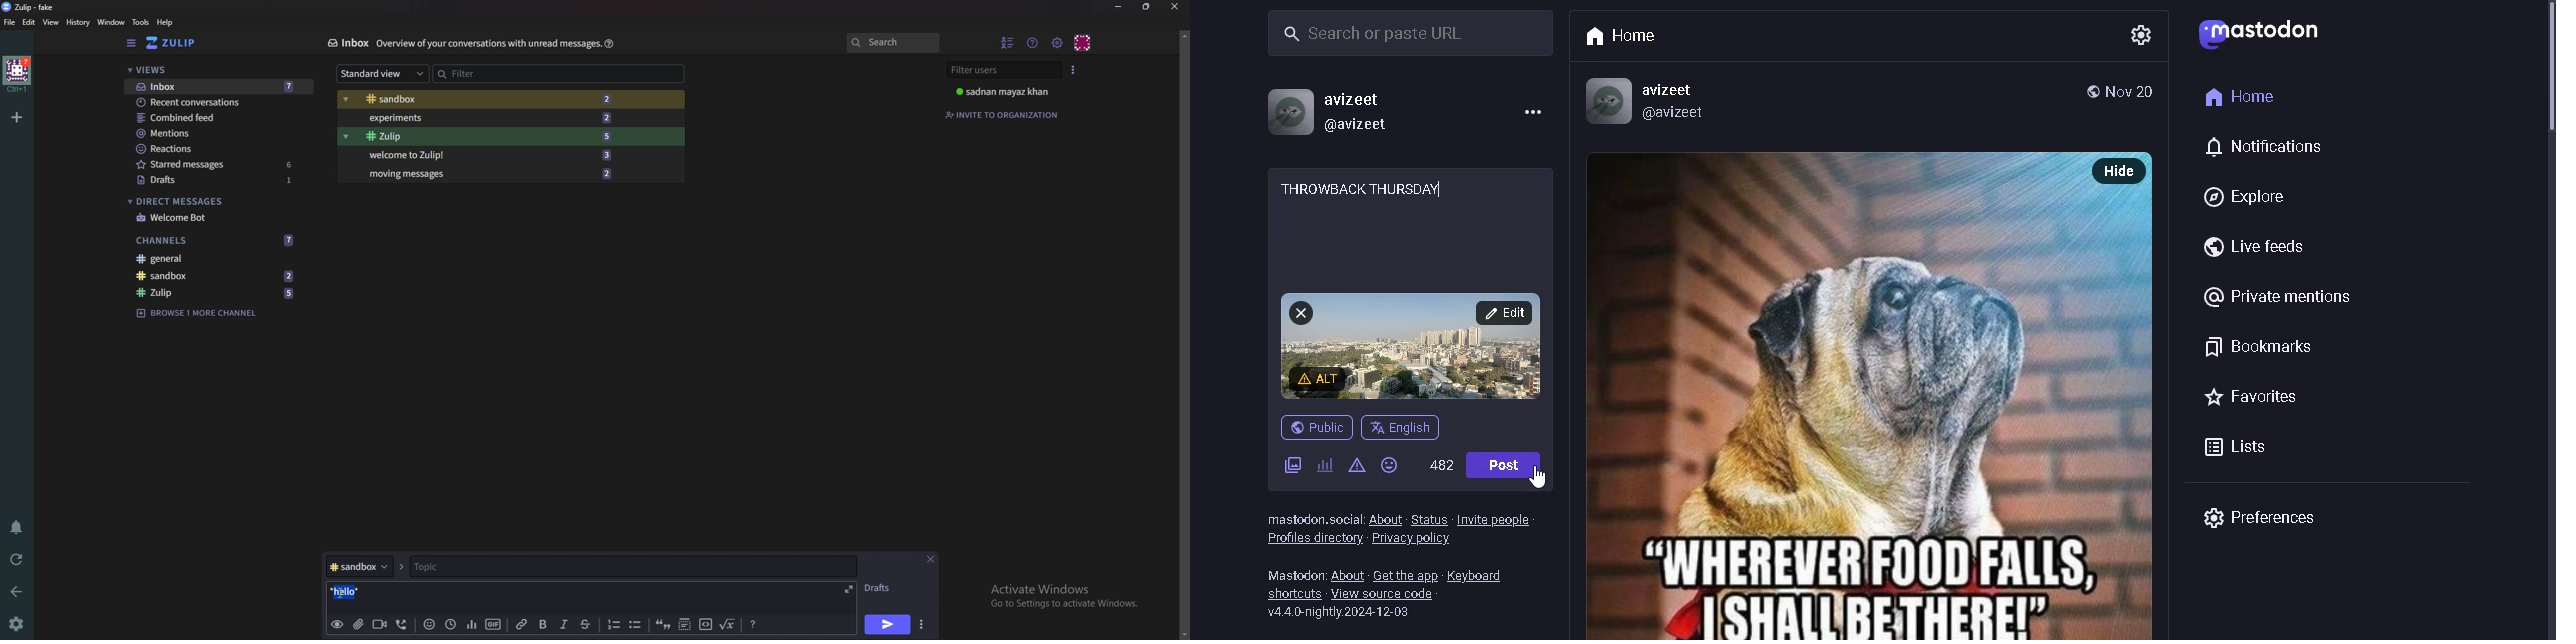 Image resolution: width=2576 pixels, height=644 pixels. I want to click on search bar, so click(1402, 35).